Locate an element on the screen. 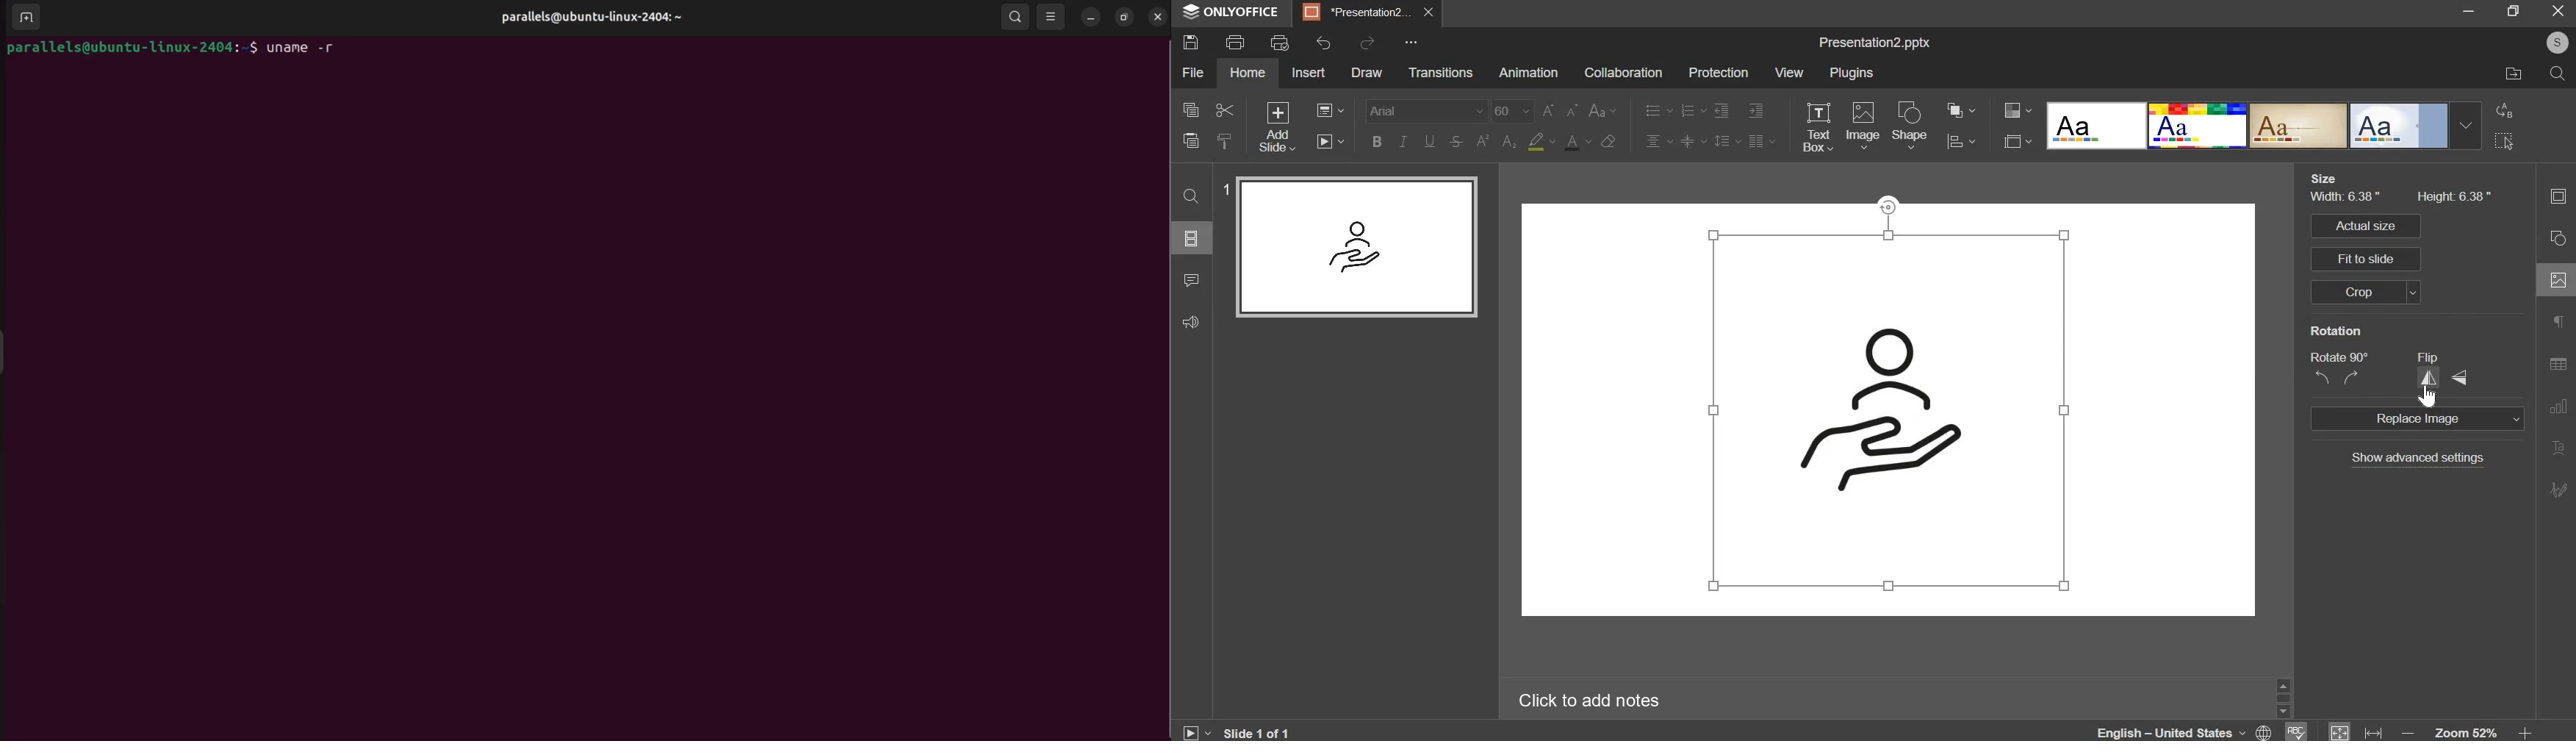  slide layout is located at coordinates (1192, 237).